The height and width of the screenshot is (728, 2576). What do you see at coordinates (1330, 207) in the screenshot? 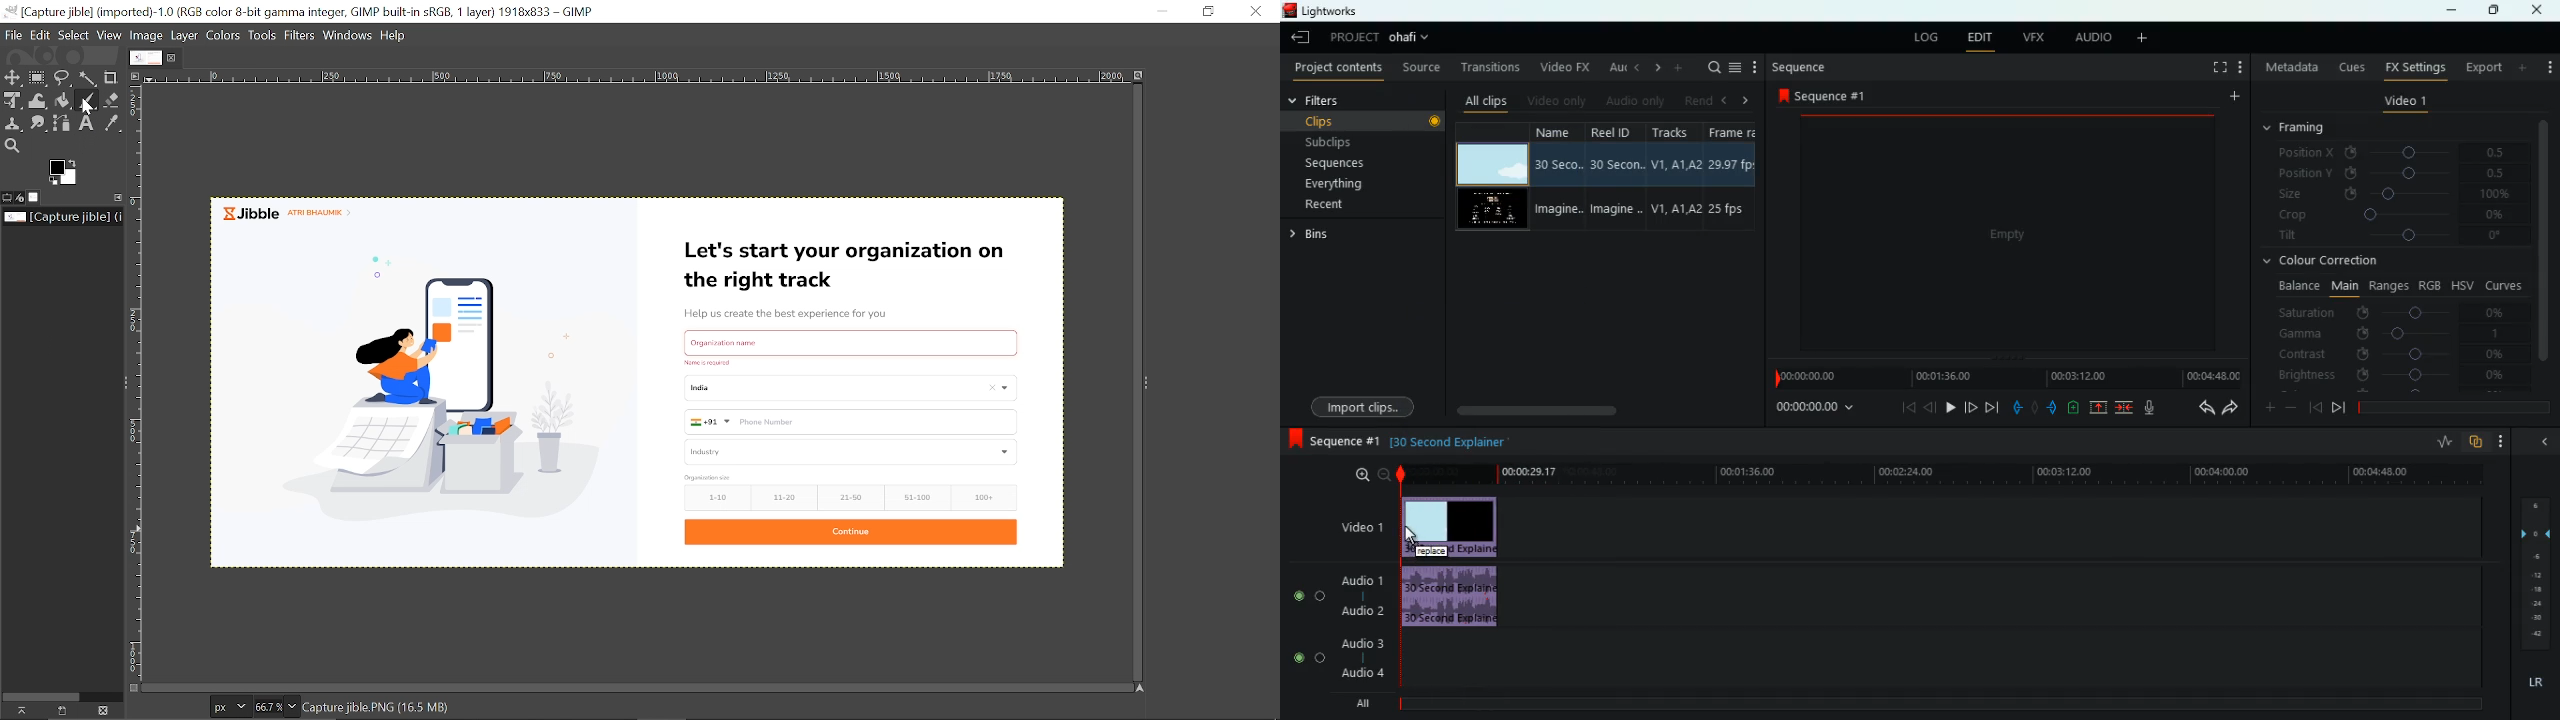
I see `recent` at bounding box center [1330, 207].